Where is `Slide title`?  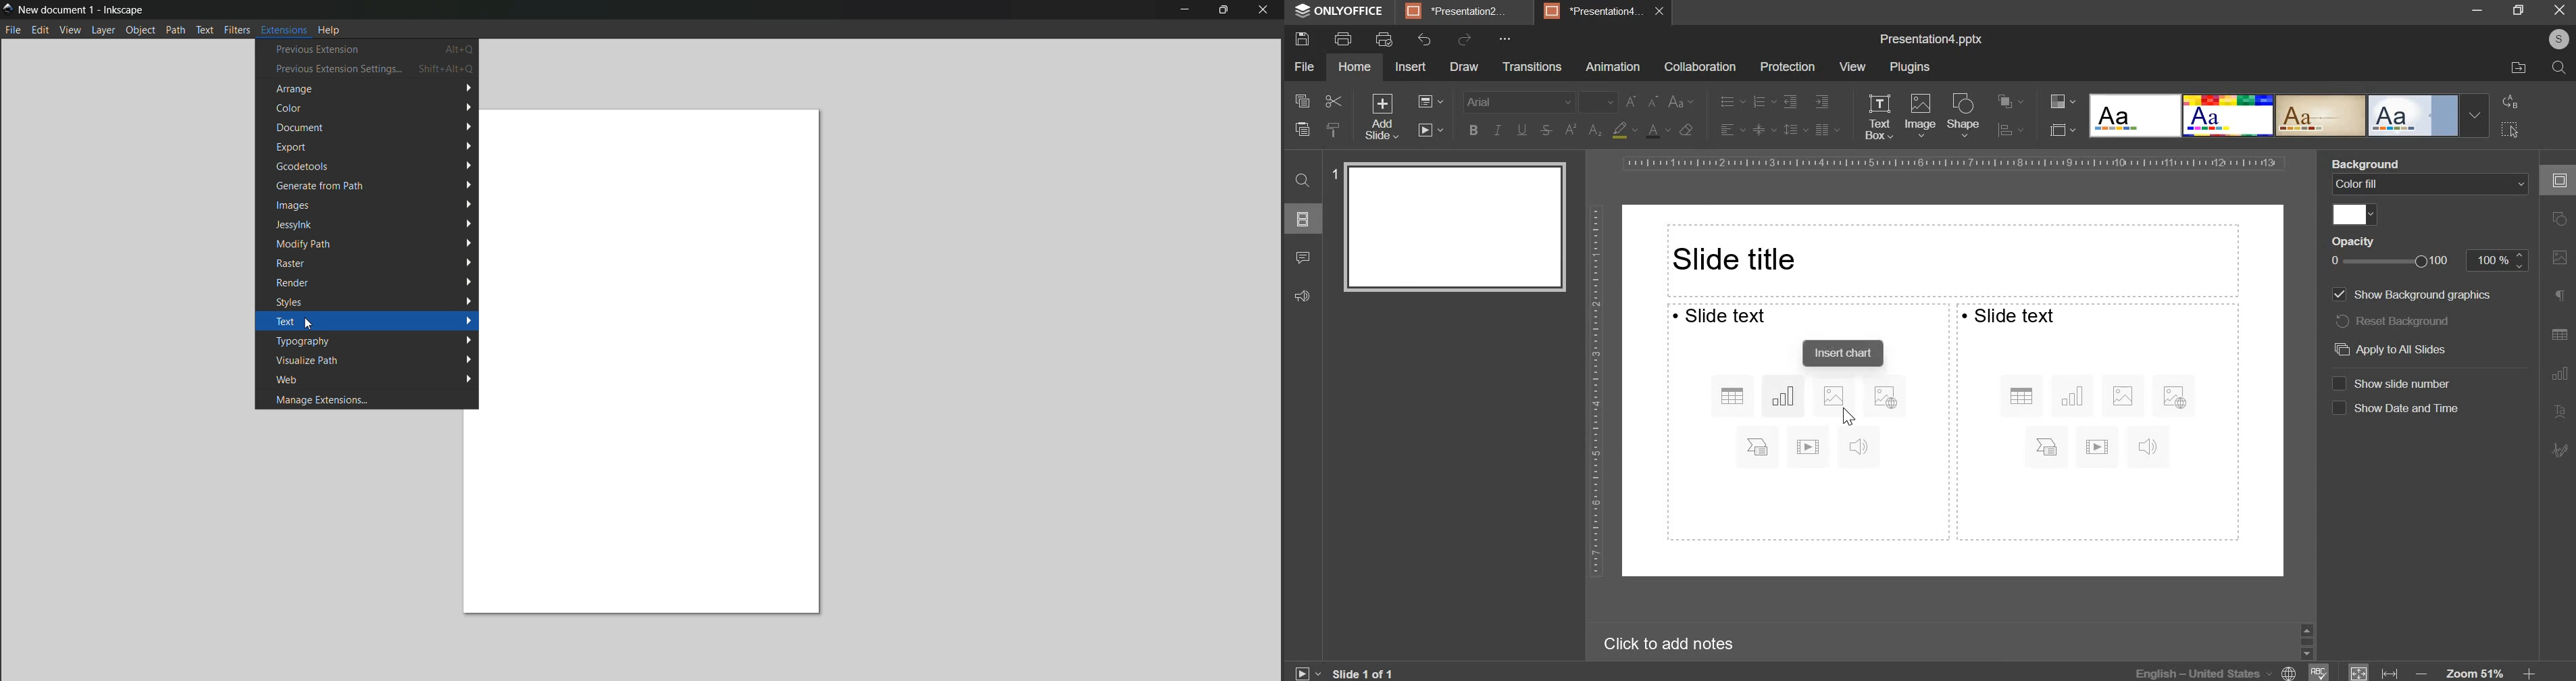 Slide title is located at coordinates (1952, 261).